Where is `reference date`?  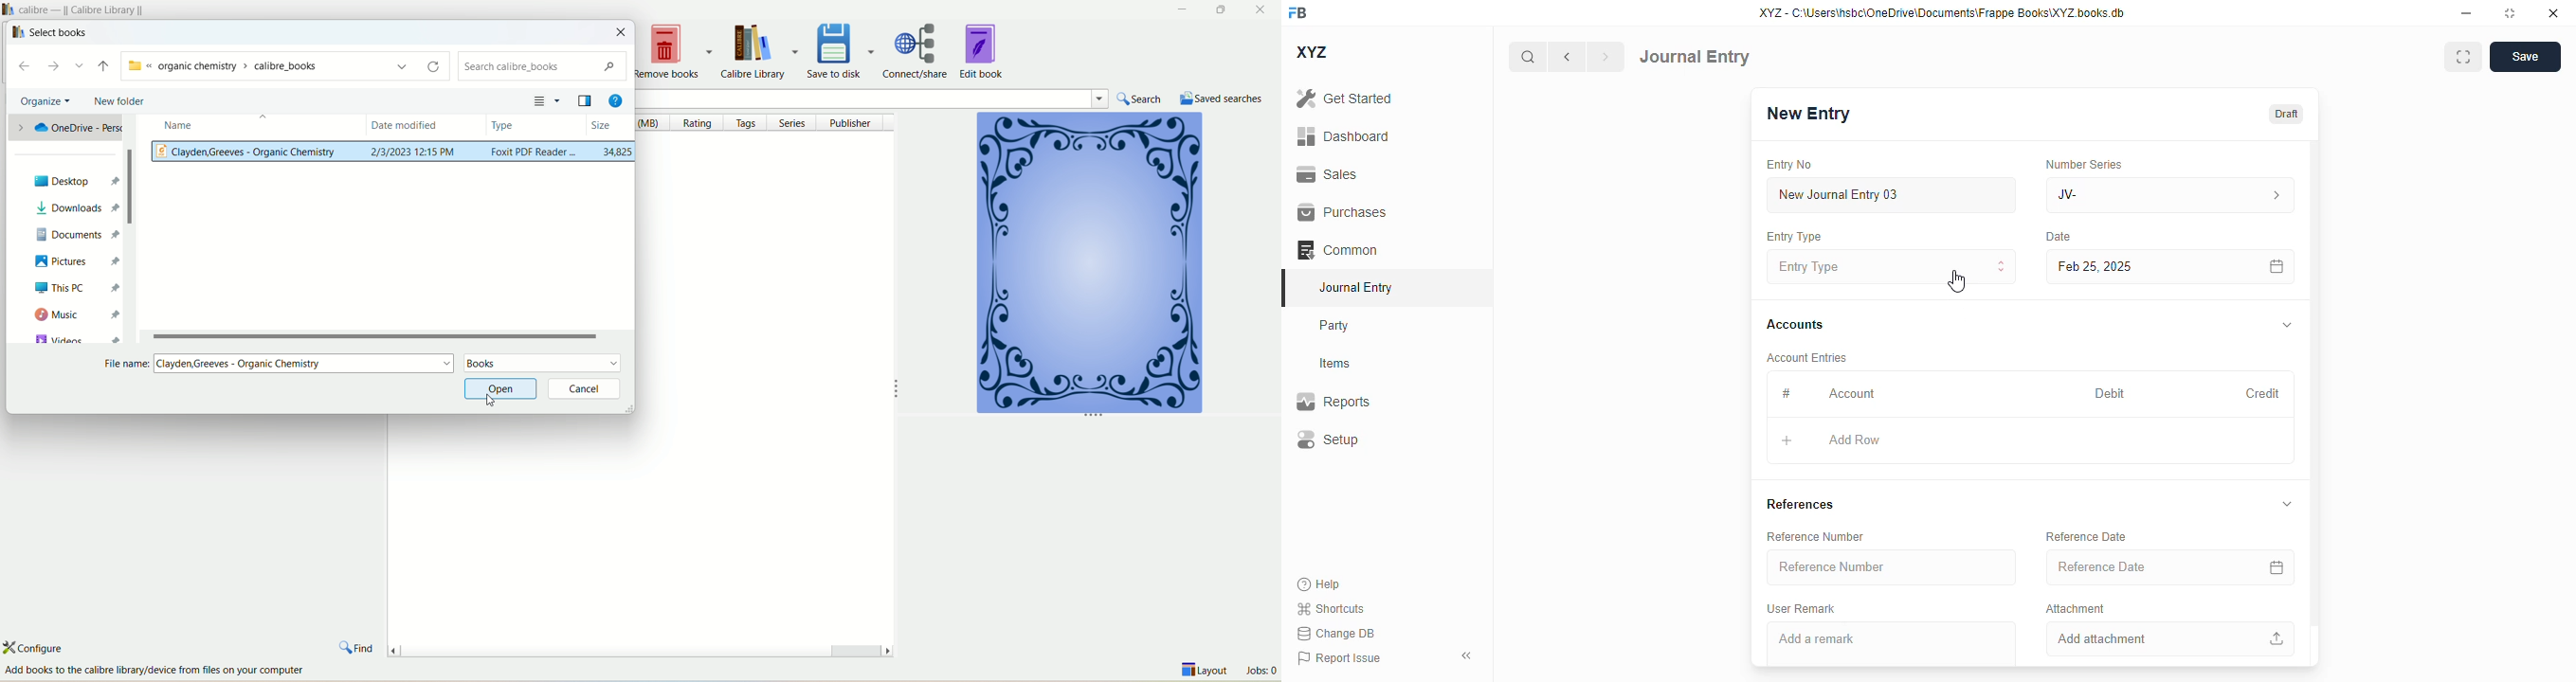 reference date is located at coordinates (2134, 566).